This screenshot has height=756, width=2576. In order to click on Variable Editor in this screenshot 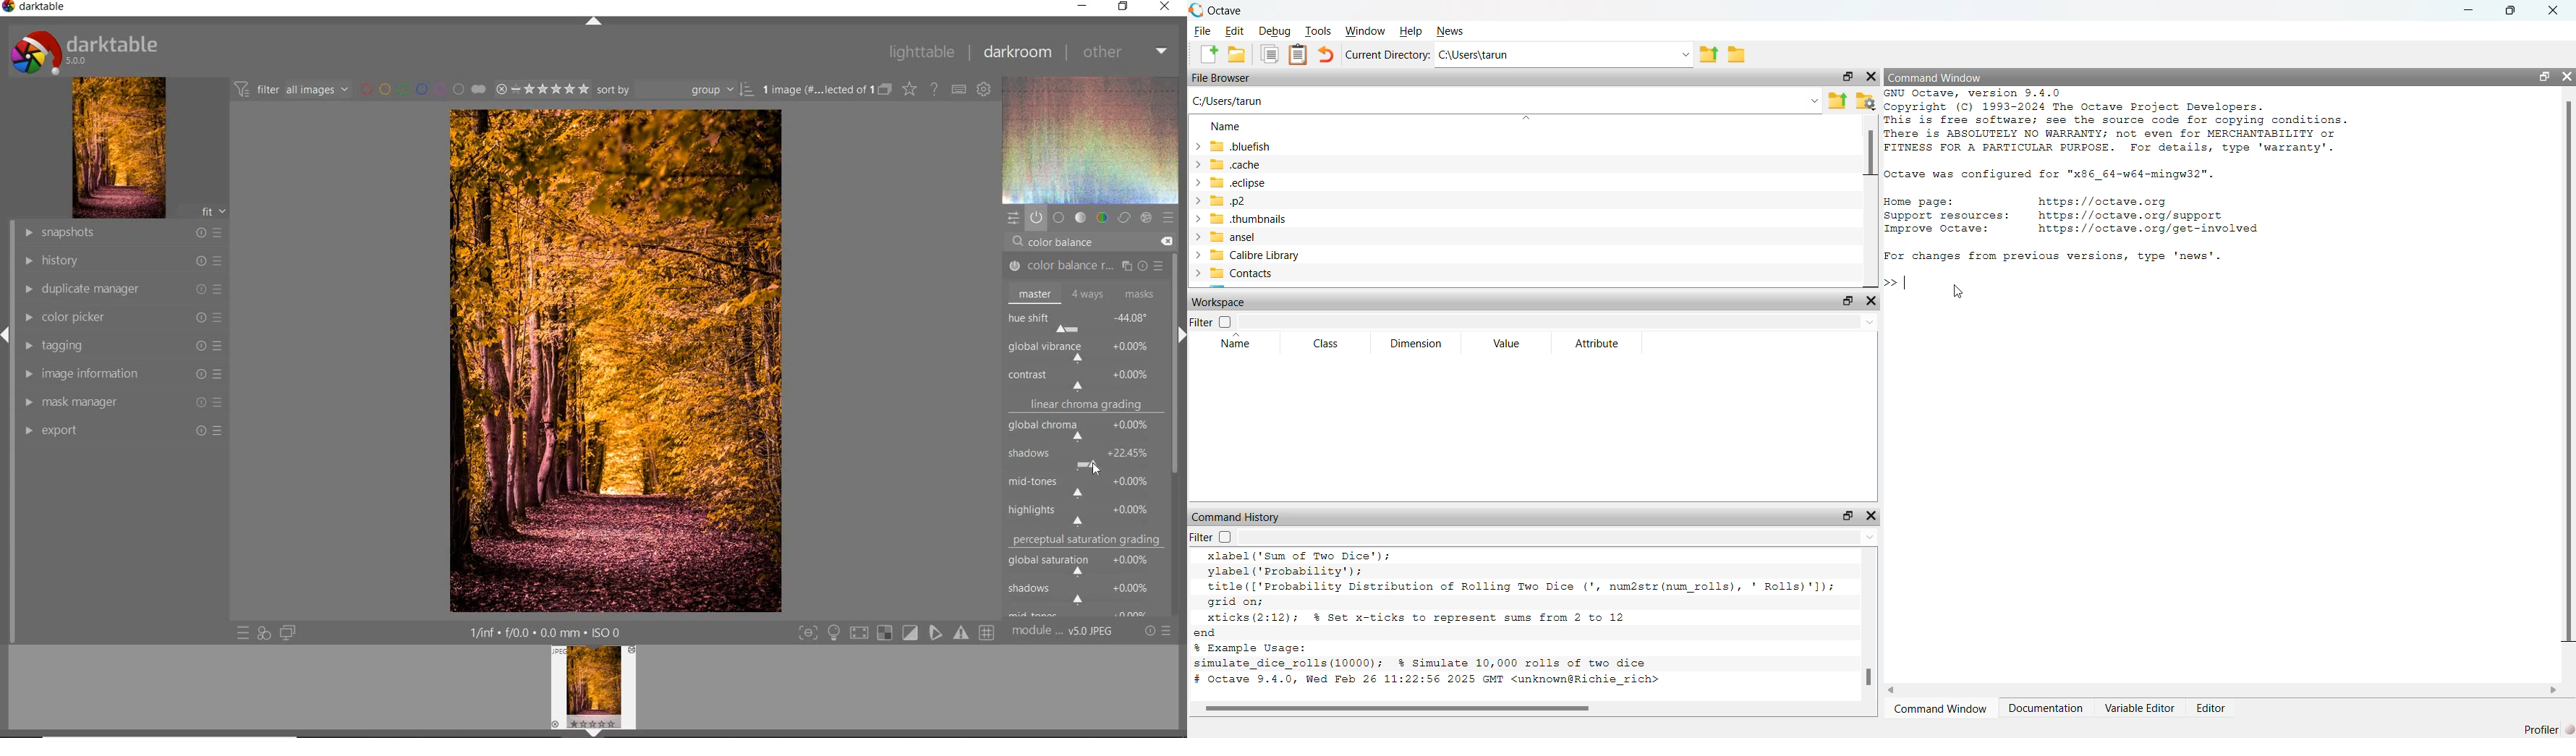, I will do `click(2141, 708)`.